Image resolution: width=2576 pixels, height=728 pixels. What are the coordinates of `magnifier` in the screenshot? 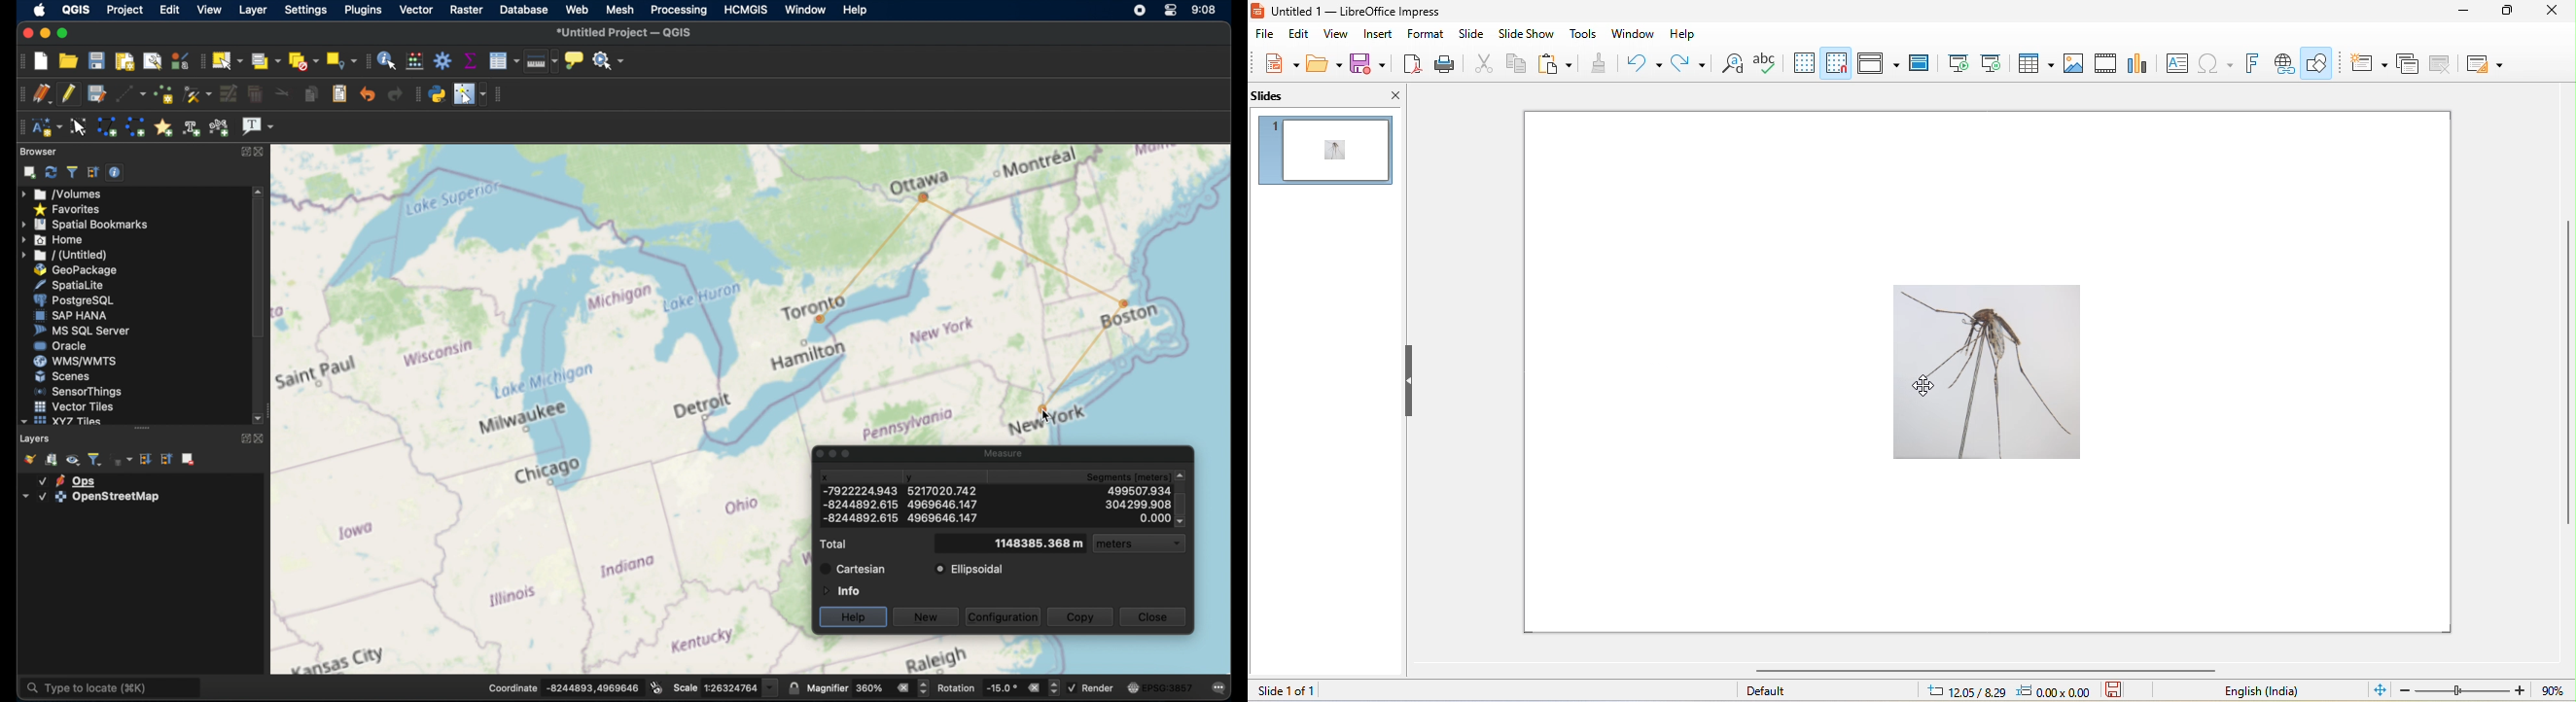 It's located at (868, 688).